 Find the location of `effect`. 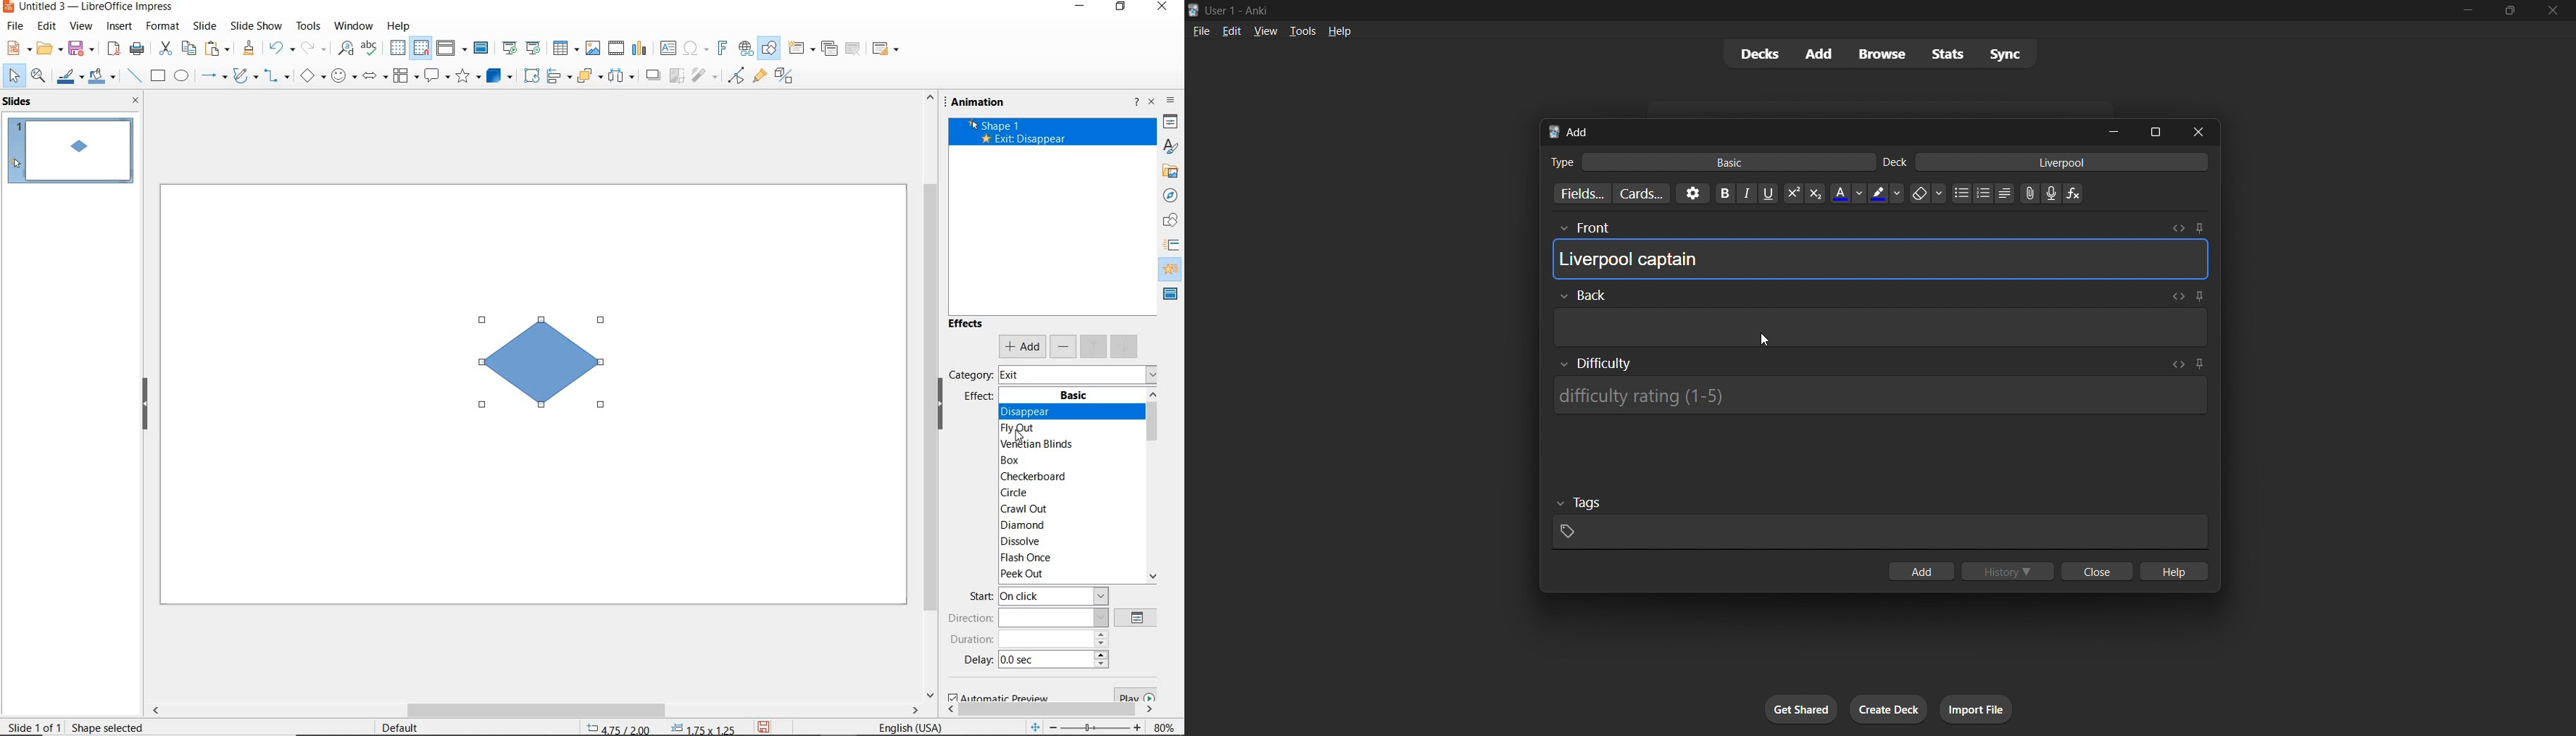

effect is located at coordinates (980, 398).